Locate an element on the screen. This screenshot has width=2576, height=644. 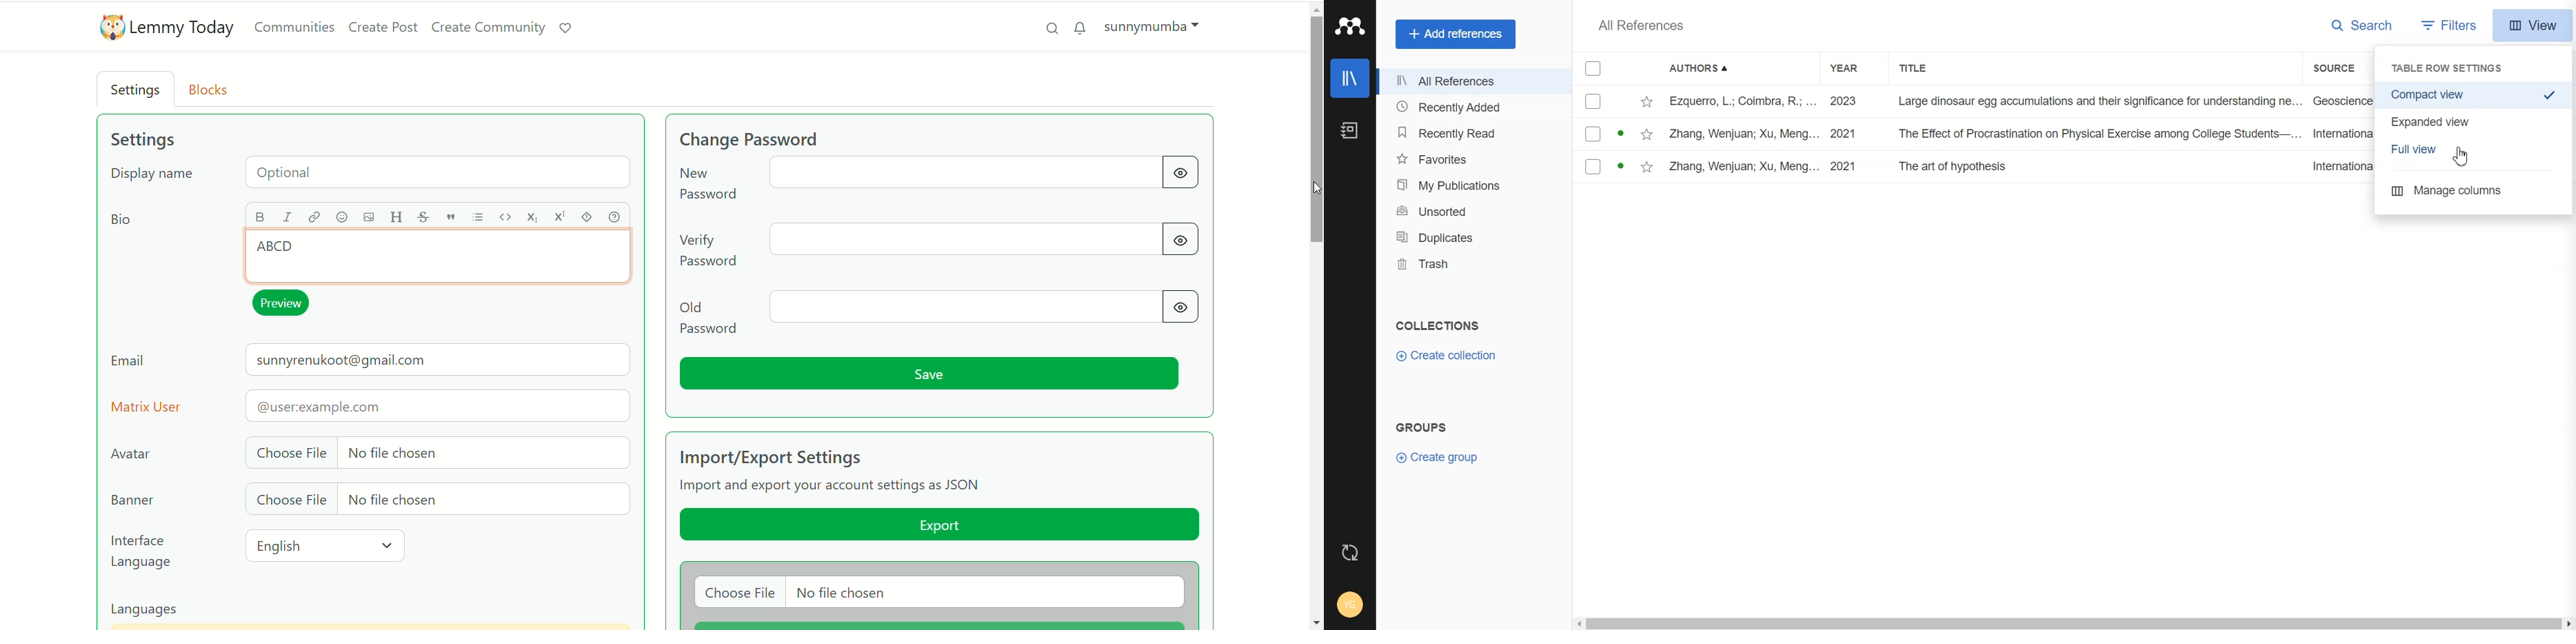
support lemmy is located at coordinates (570, 29).